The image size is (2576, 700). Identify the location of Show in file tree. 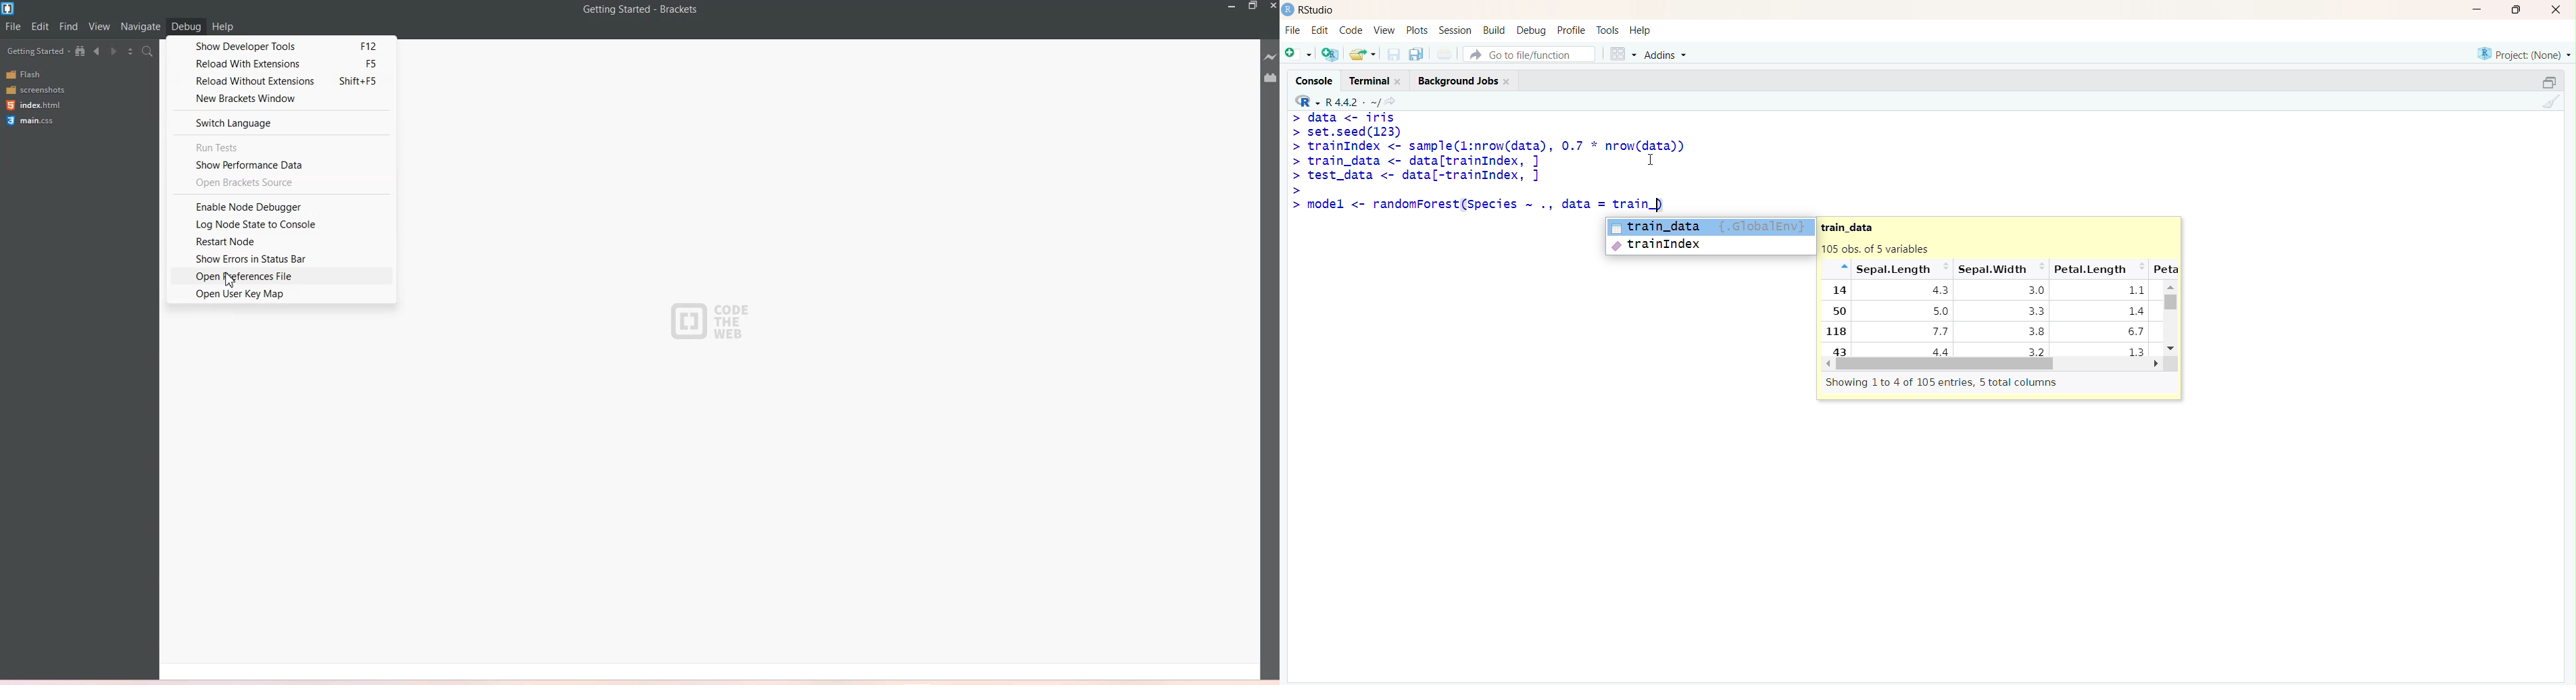
(83, 51).